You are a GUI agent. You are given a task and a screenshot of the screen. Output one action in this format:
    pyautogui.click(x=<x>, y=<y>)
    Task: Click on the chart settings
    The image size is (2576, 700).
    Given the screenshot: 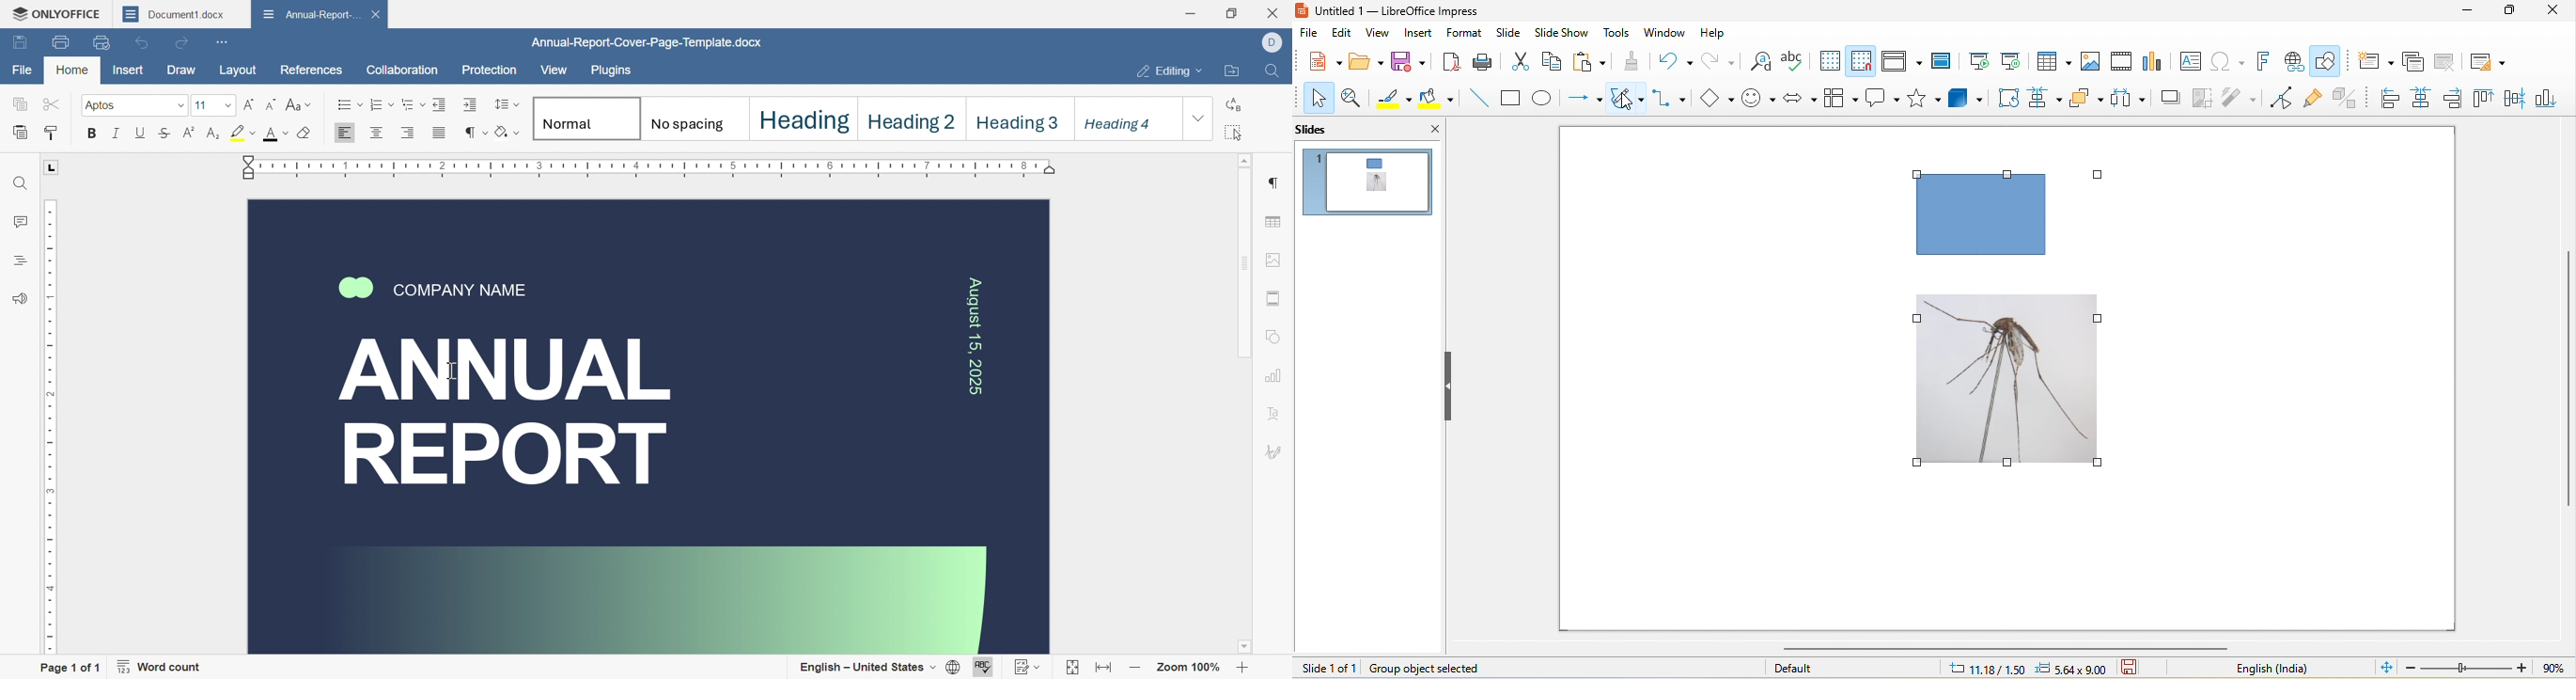 What is the action you would take?
    pyautogui.click(x=1275, y=377)
    